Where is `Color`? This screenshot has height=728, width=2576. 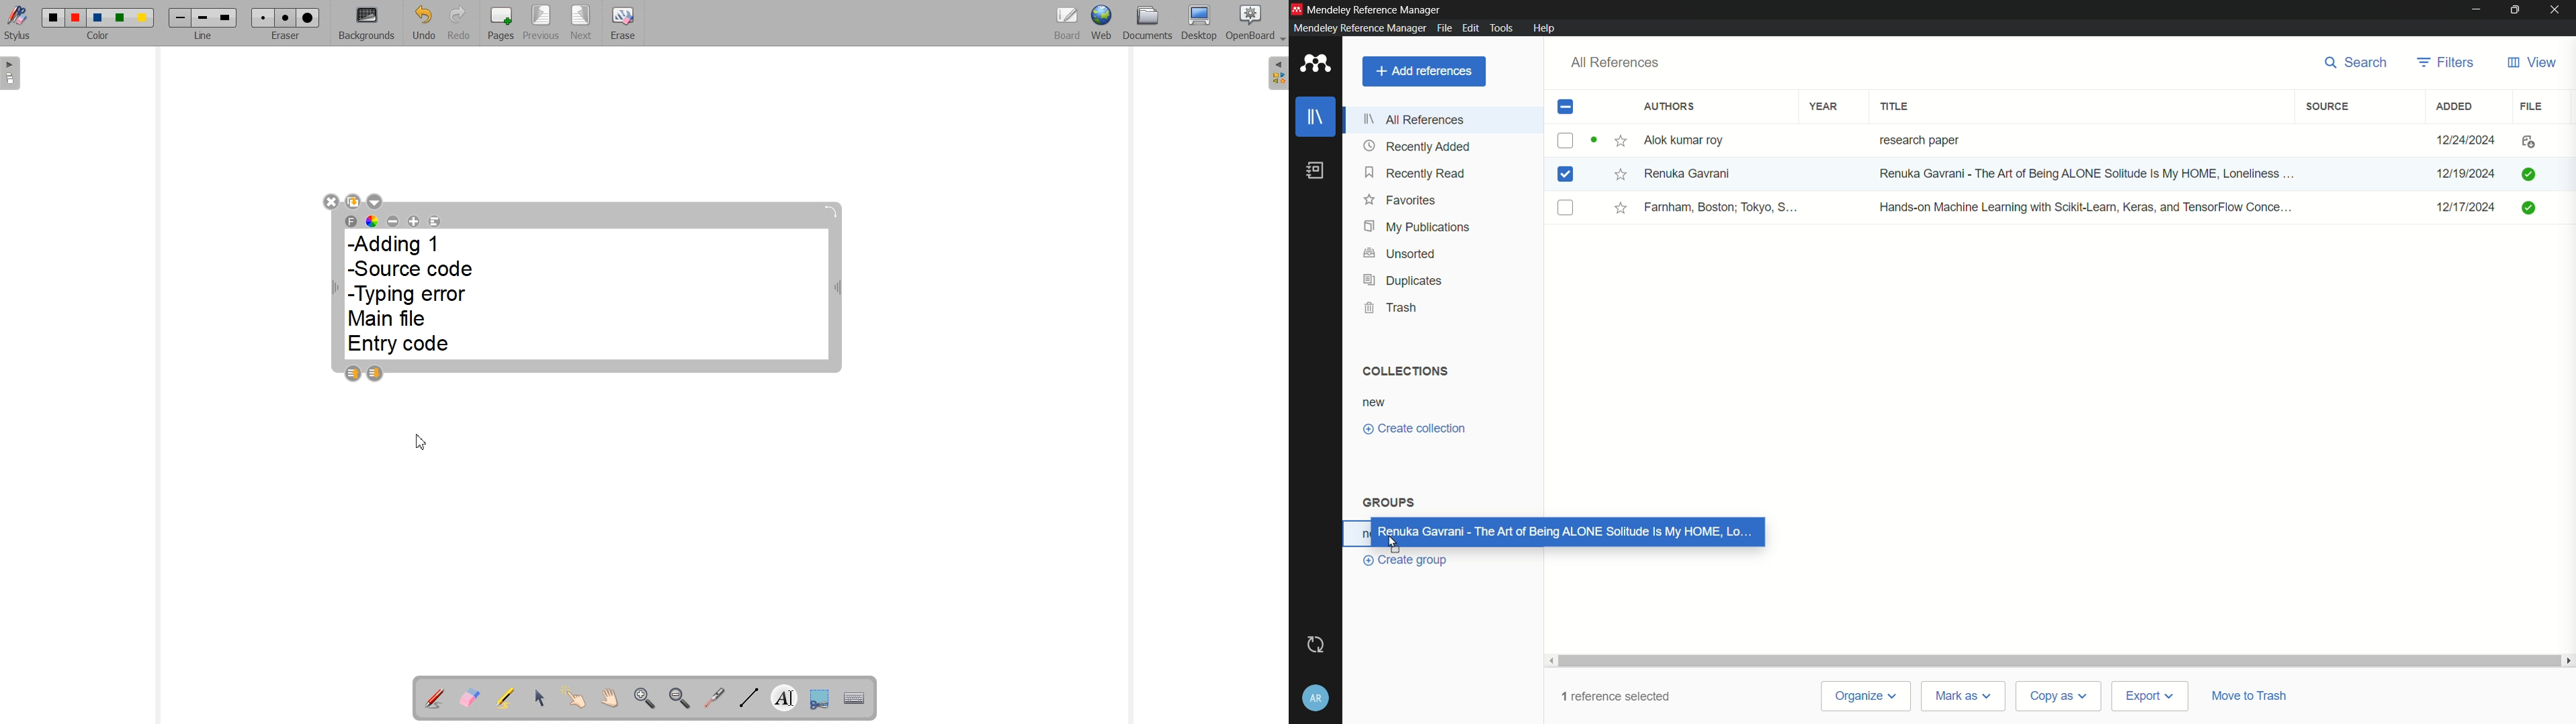
Color is located at coordinates (100, 37).